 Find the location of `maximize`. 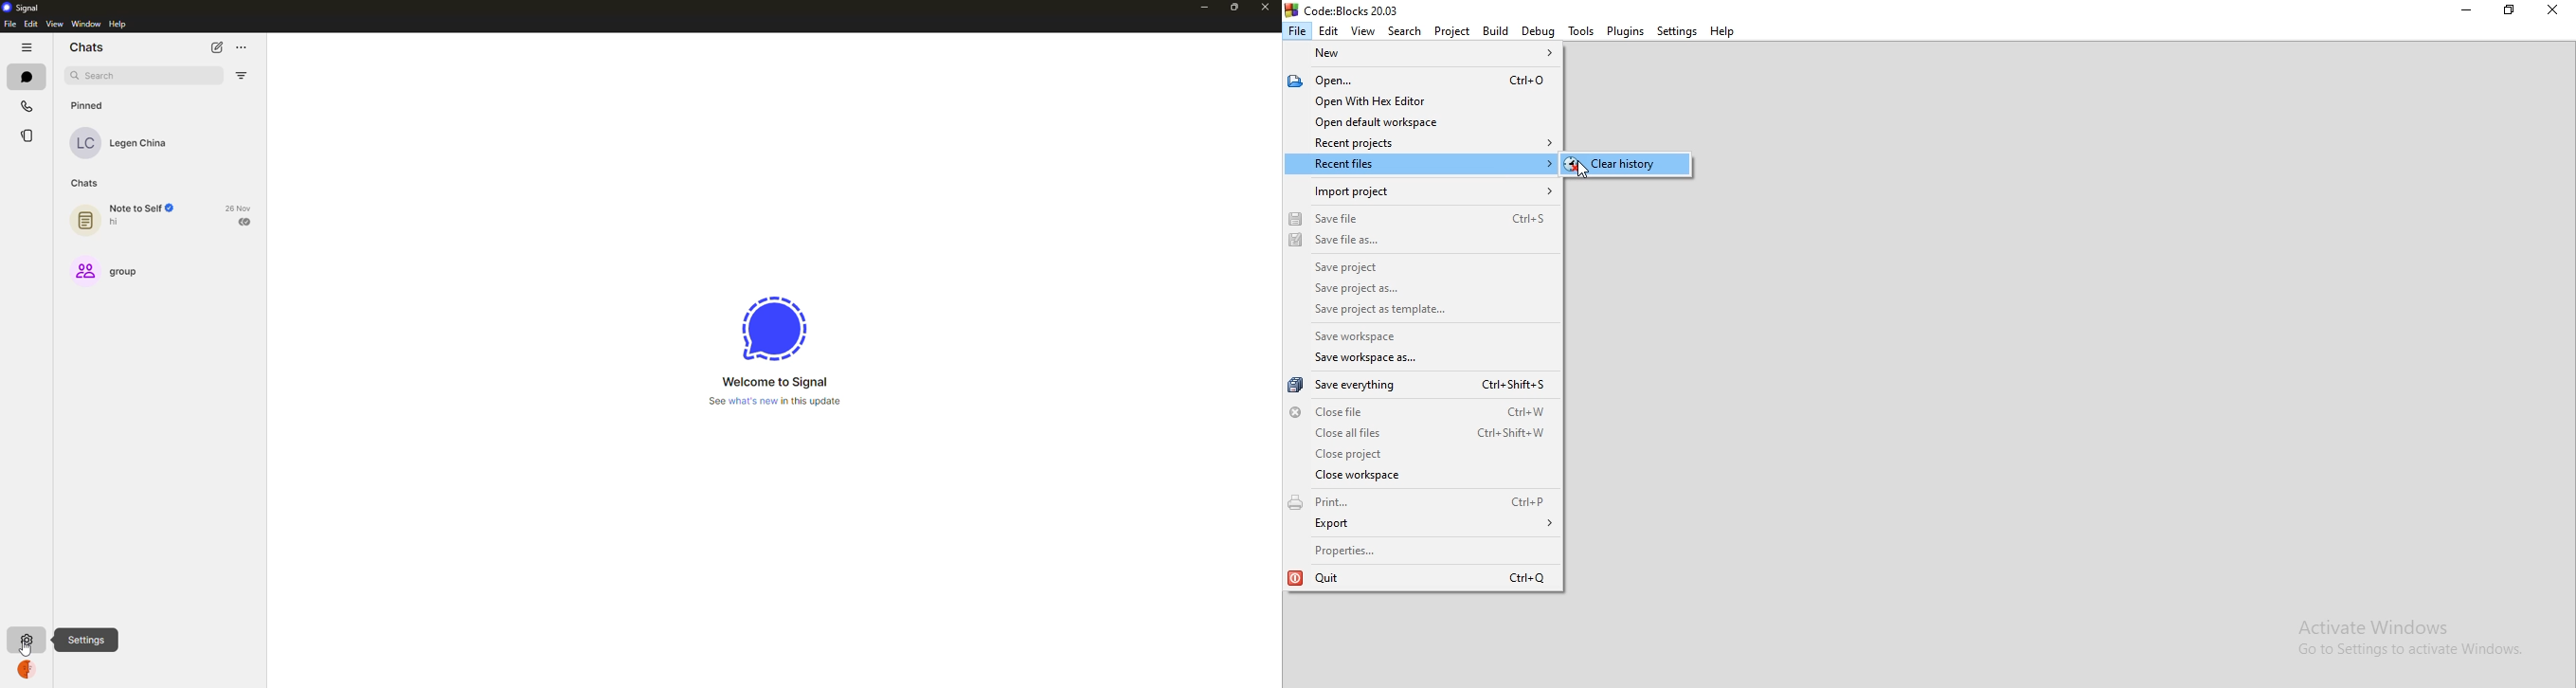

maximize is located at coordinates (1233, 9).